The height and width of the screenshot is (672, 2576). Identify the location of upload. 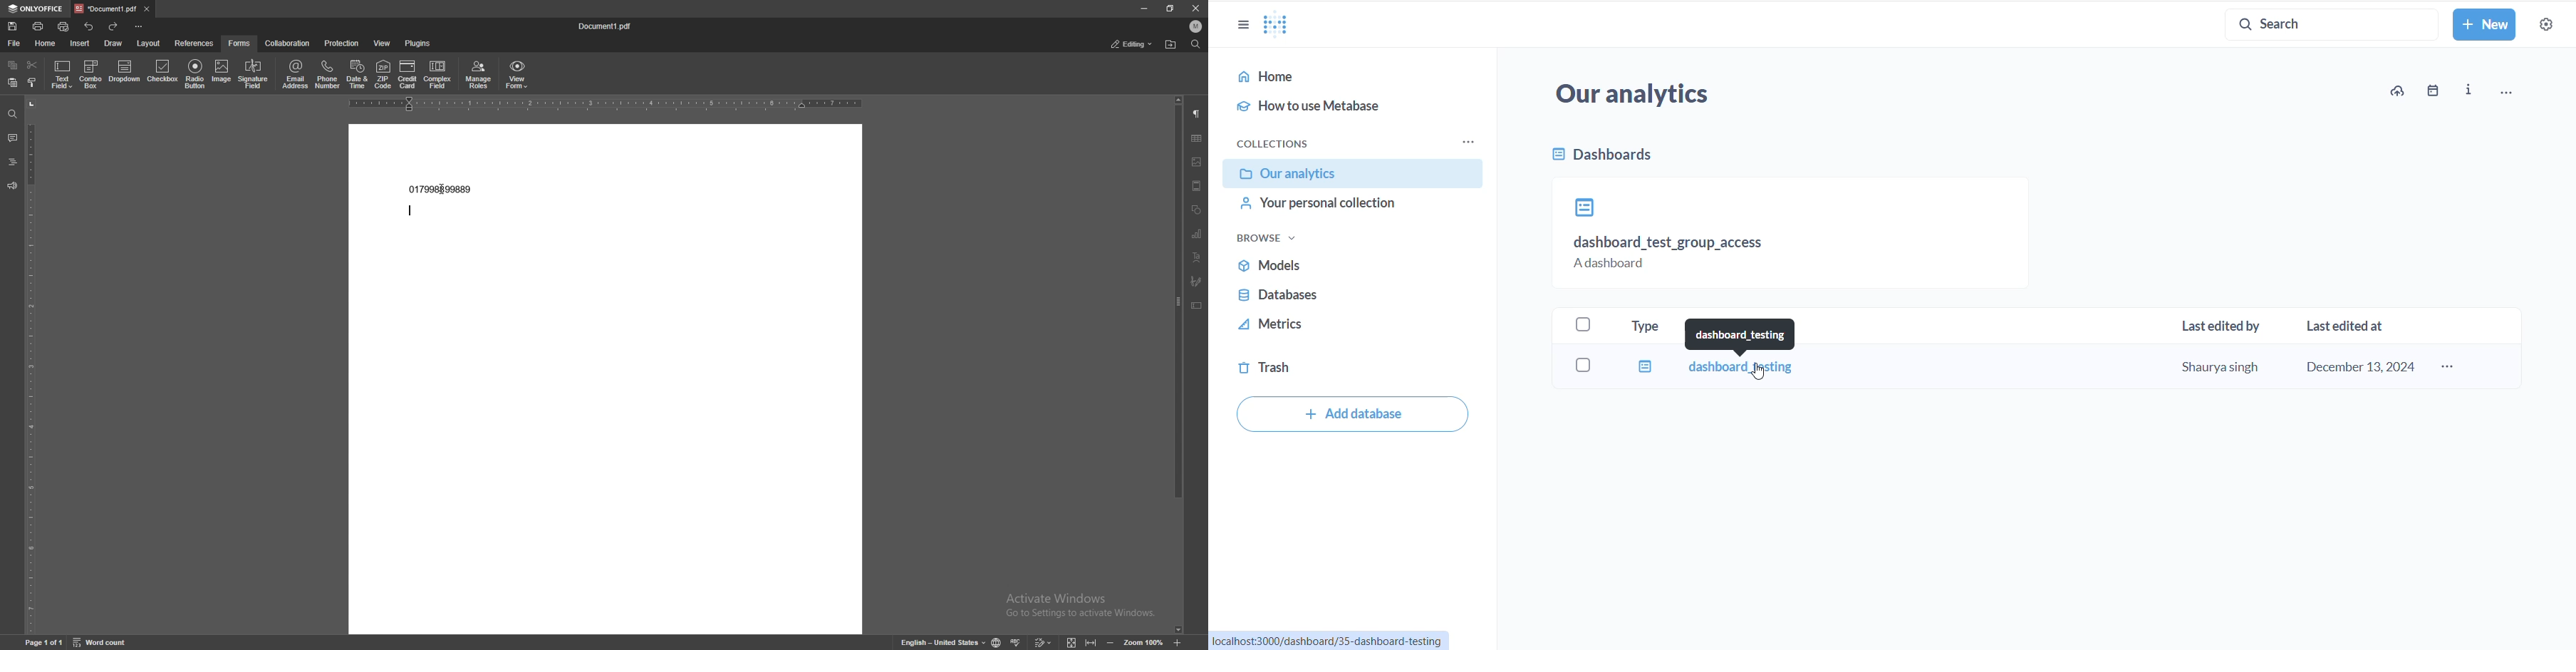
(2398, 92).